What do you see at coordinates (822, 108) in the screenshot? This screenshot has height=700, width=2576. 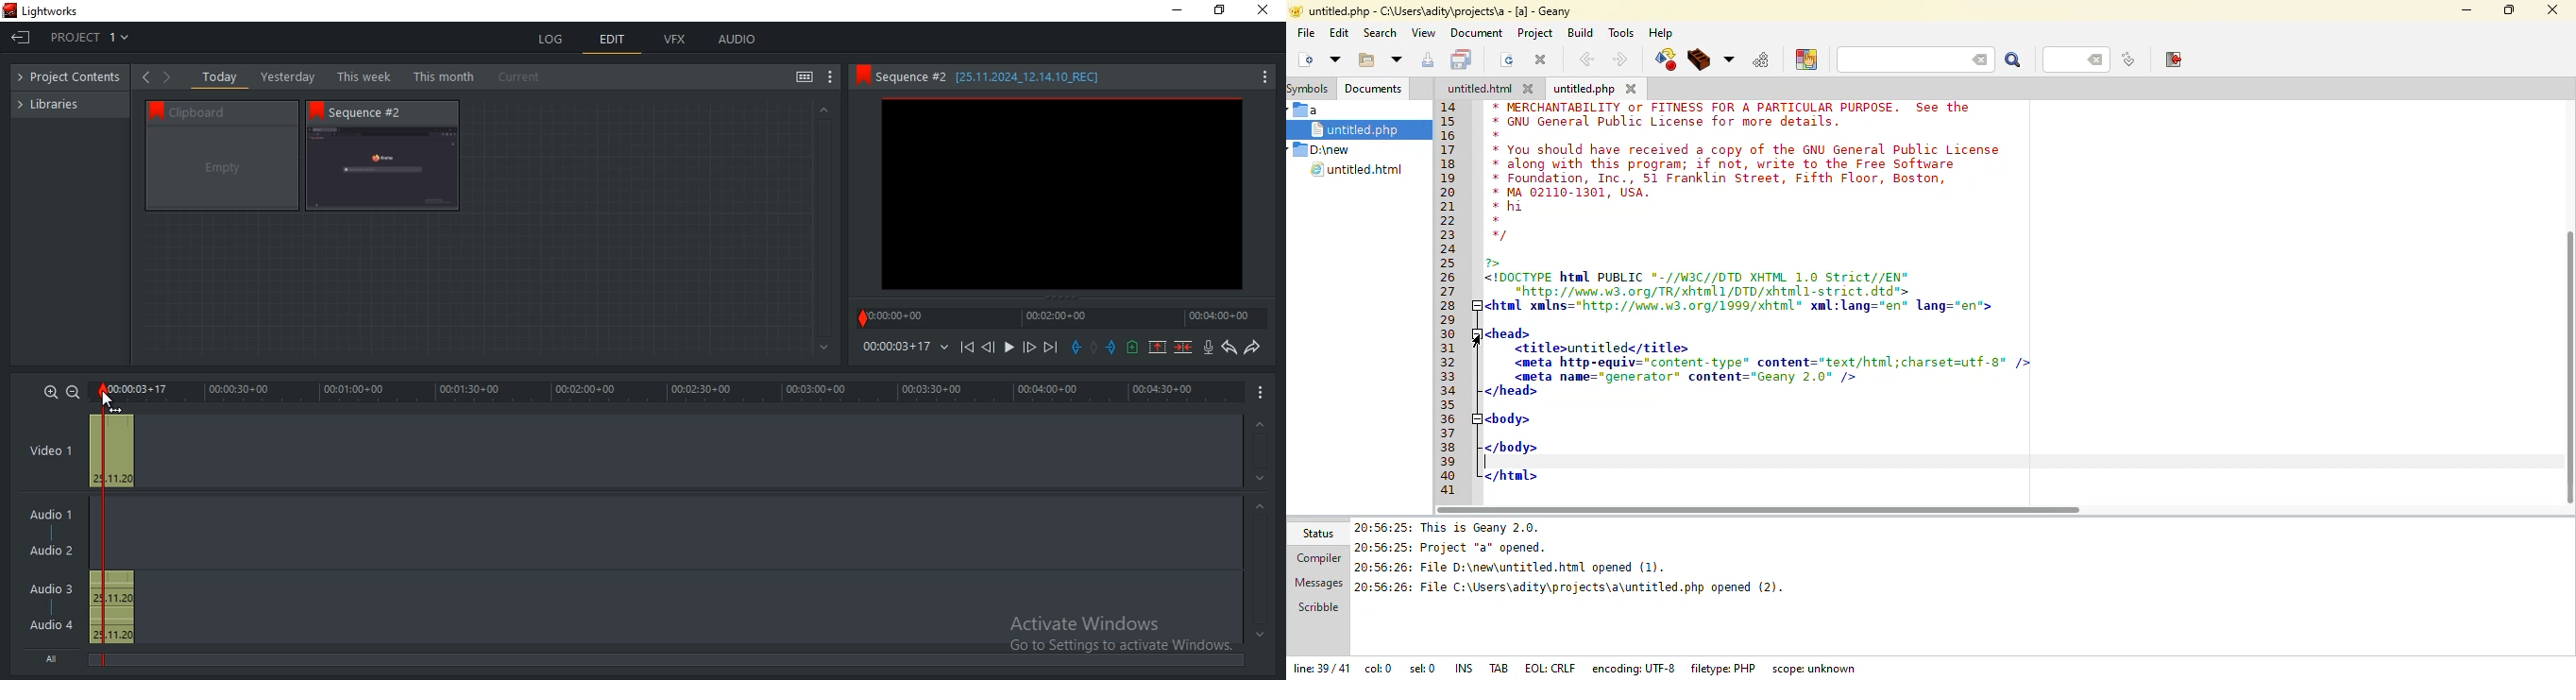 I see `greyed out up arrow` at bounding box center [822, 108].